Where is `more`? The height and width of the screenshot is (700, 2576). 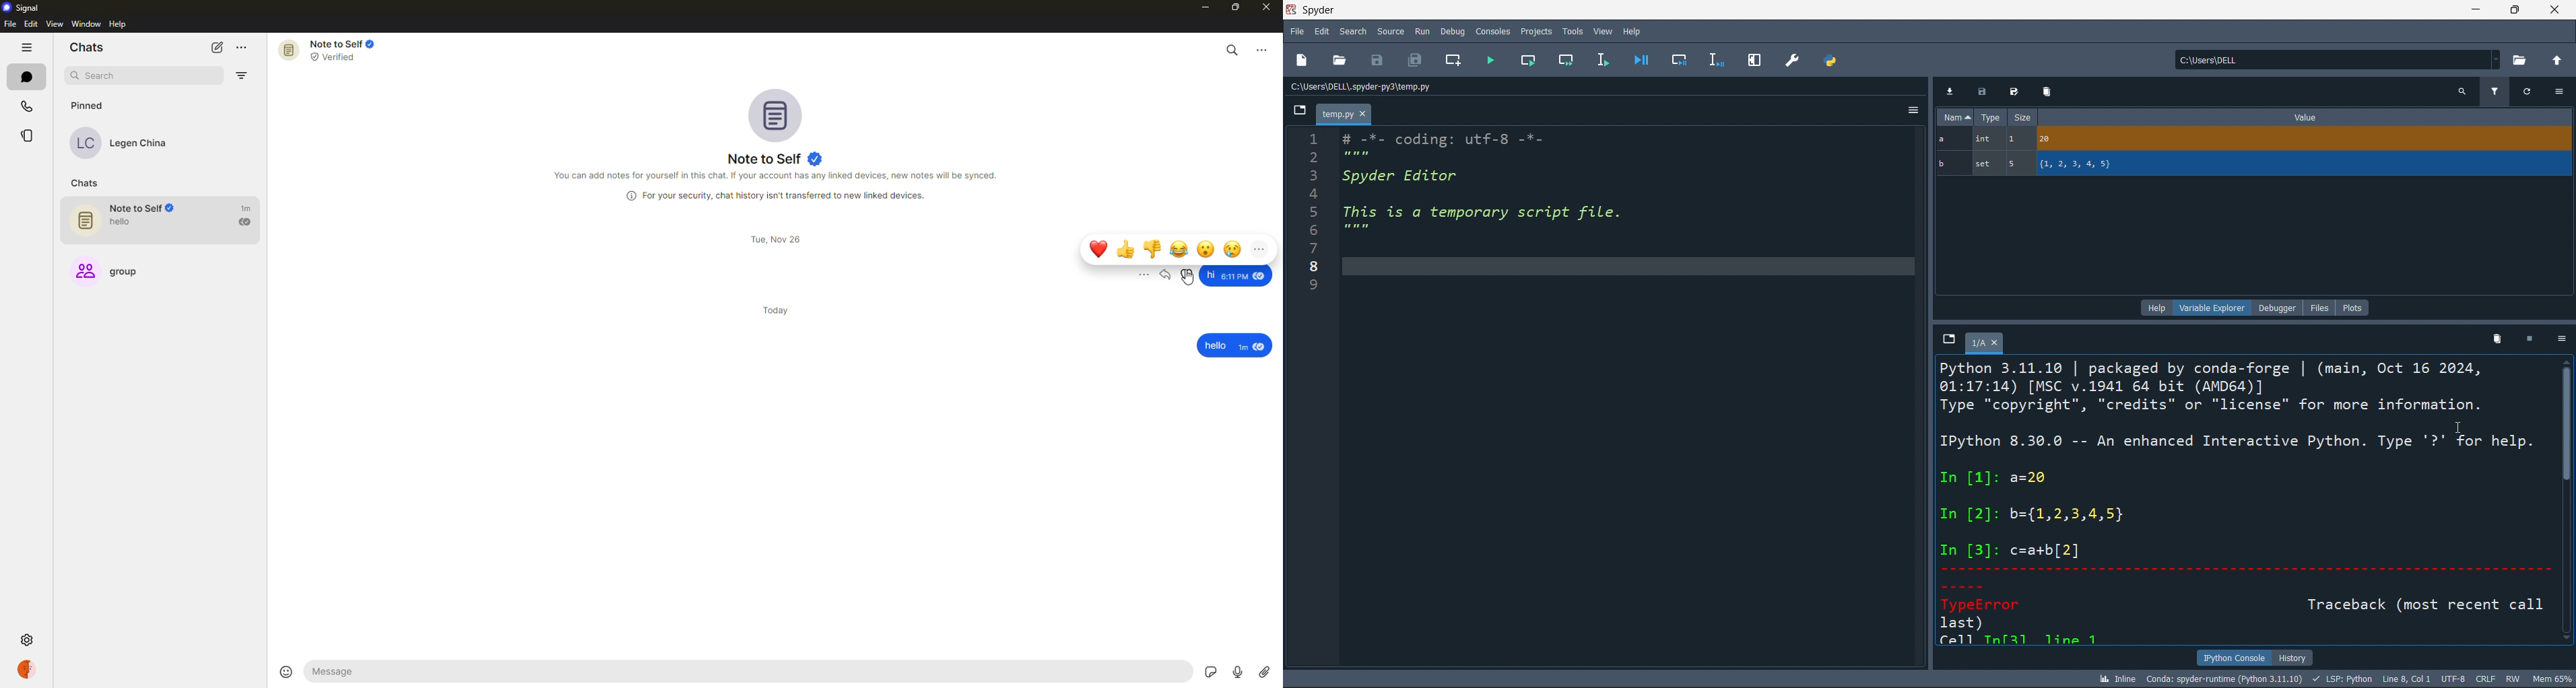 more is located at coordinates (1263, 49).